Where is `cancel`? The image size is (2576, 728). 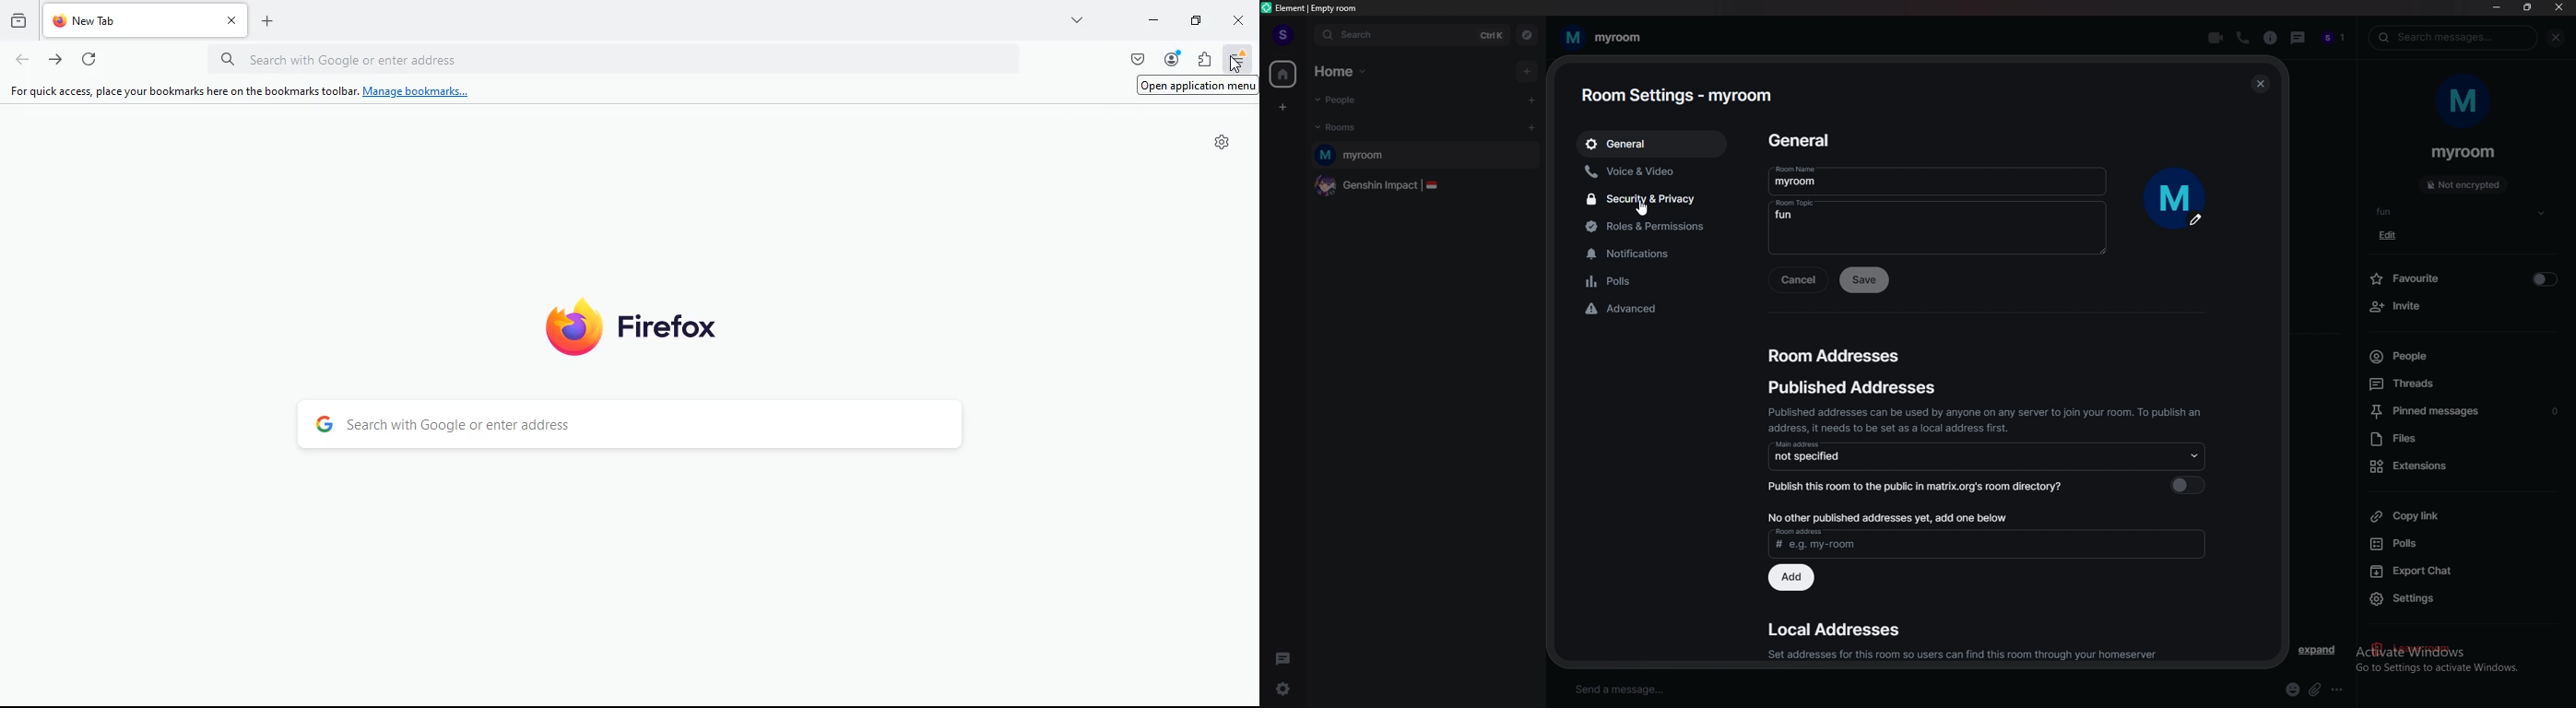
cancel is located at coordinates (1798, 279).